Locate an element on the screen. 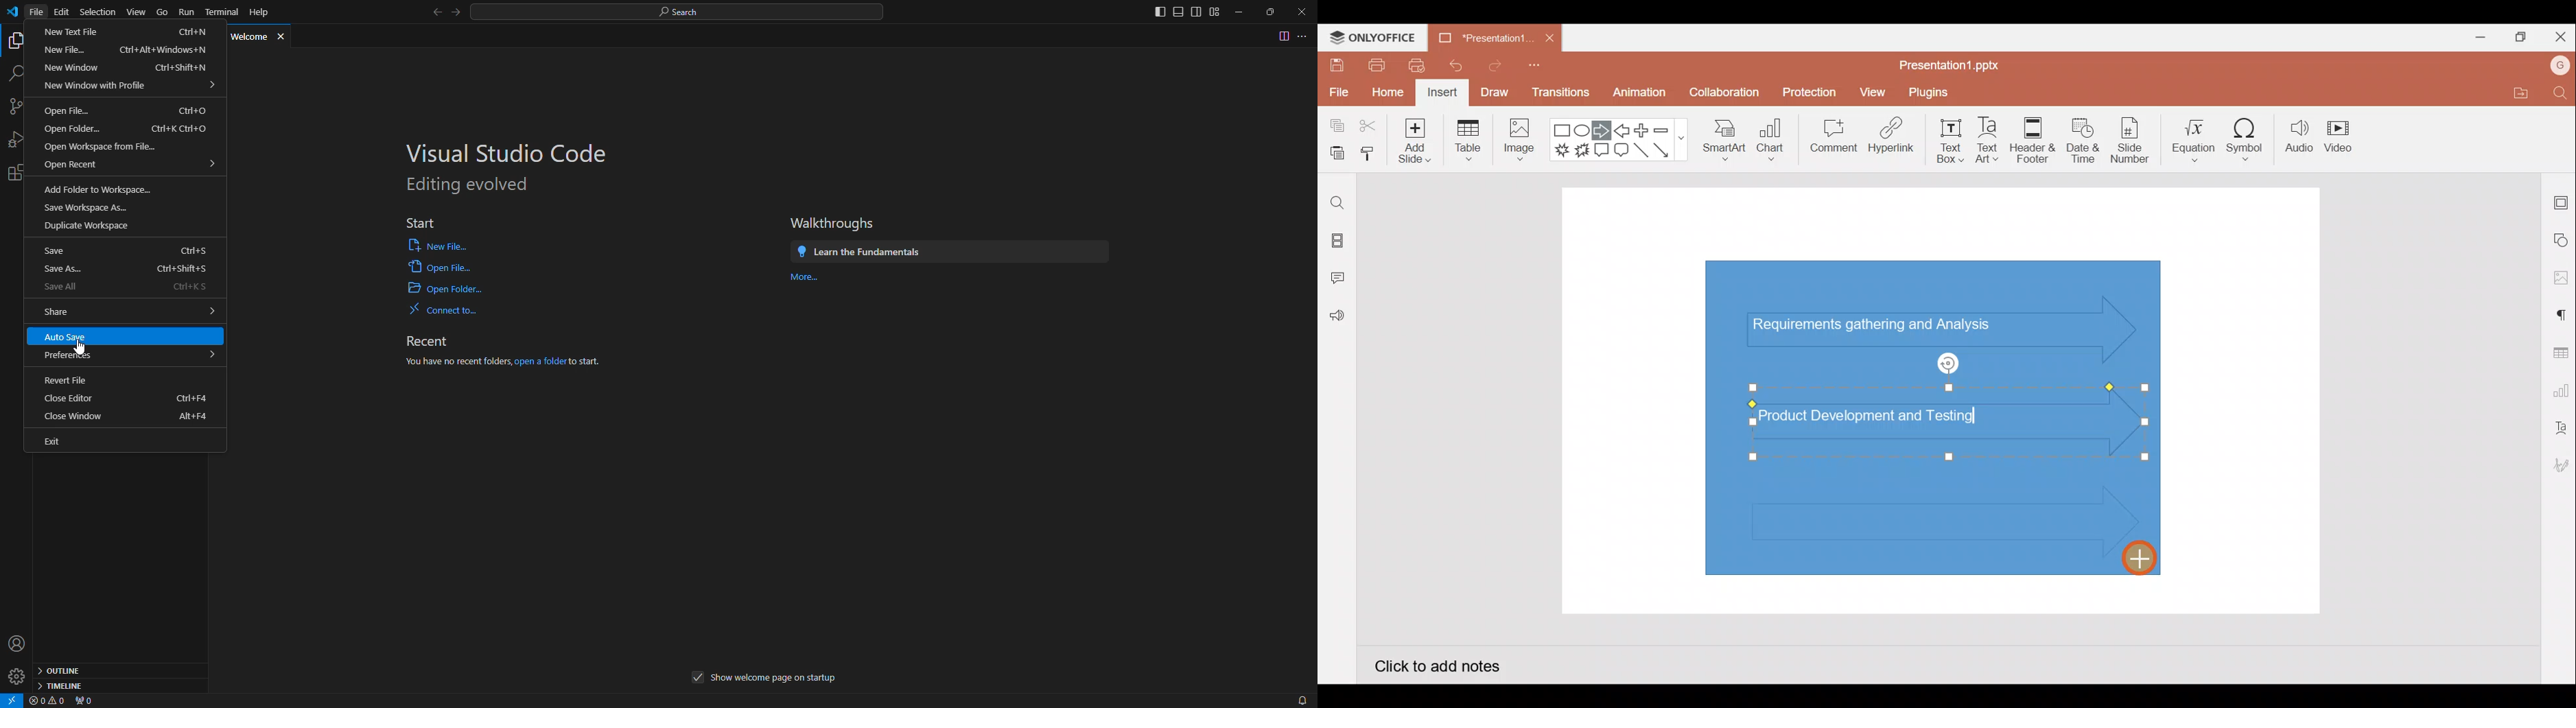  Explosion 1 is located at coordinates (1562, 149).